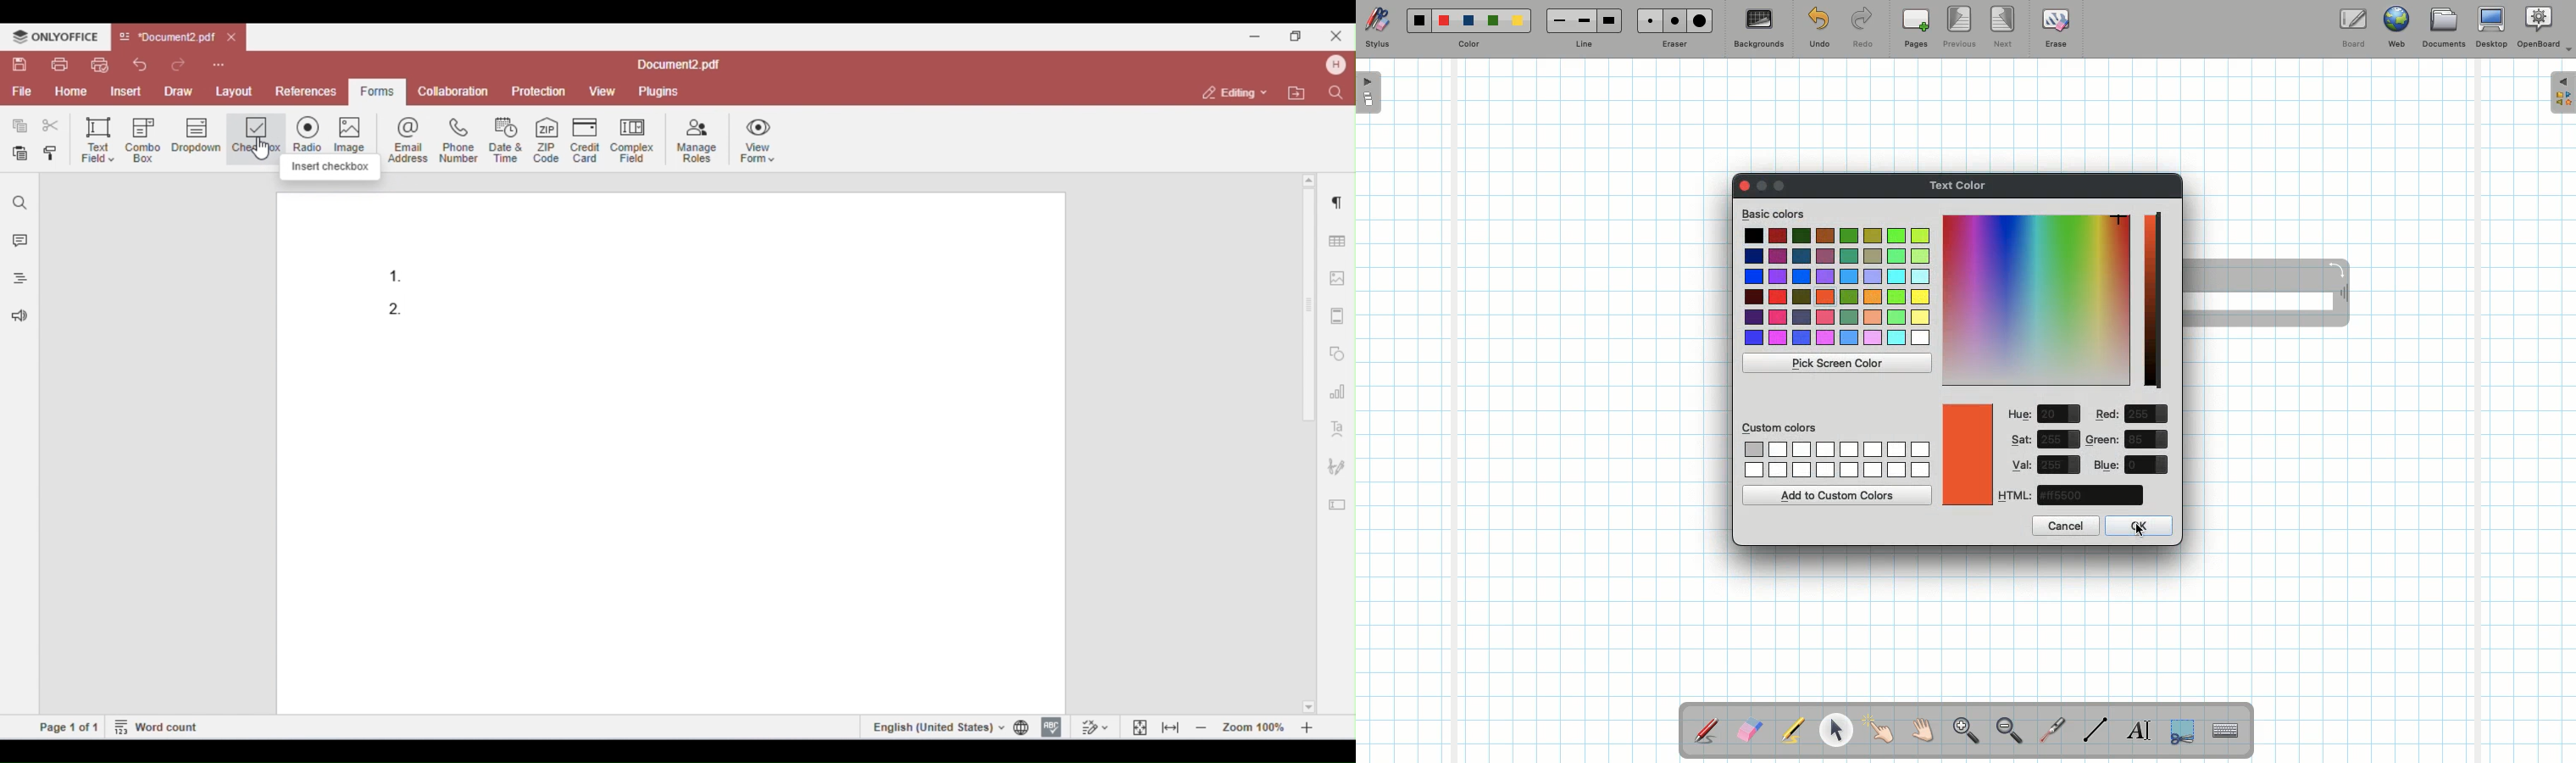  I want to click on Backgrounds, so click(1758, 29).